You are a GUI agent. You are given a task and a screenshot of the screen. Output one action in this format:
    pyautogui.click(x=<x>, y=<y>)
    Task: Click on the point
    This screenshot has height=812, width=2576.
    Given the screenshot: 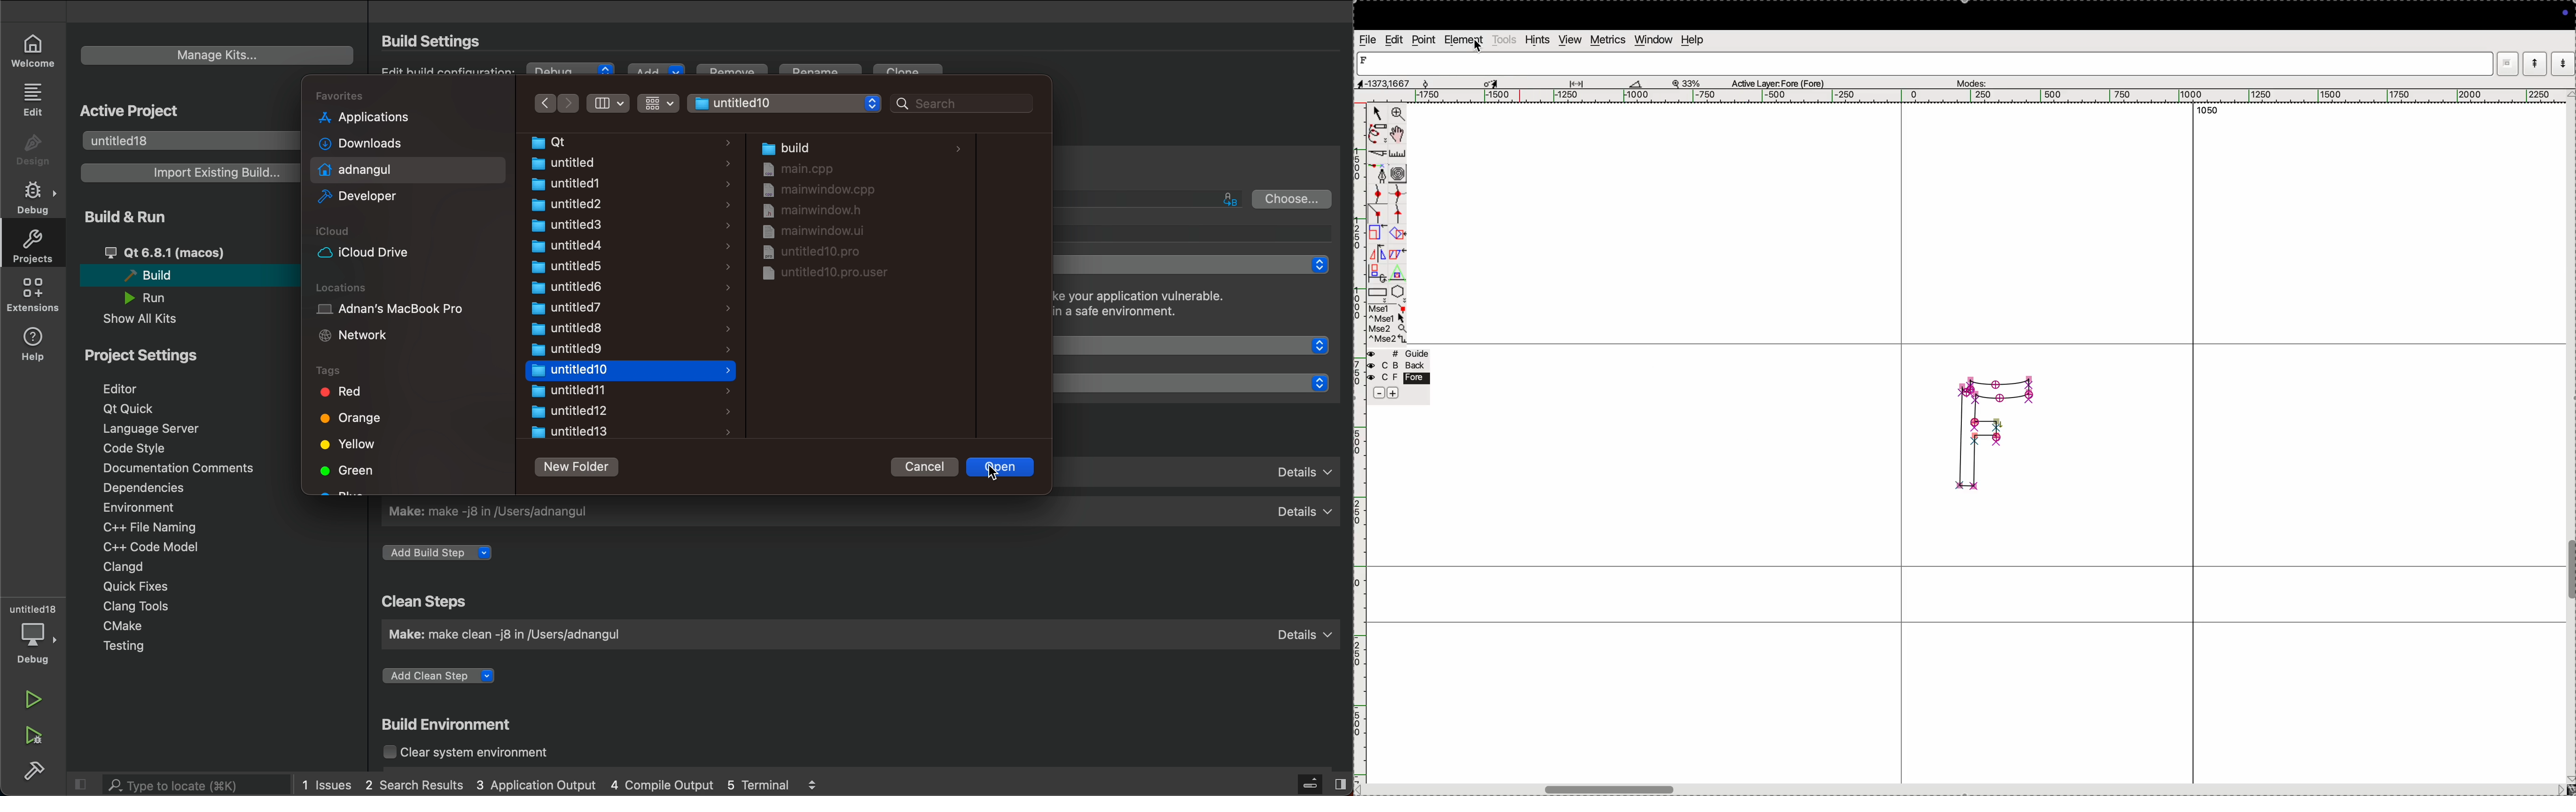 What is the action you would take?
    pyautogui.click(x=1423, y=41)
    